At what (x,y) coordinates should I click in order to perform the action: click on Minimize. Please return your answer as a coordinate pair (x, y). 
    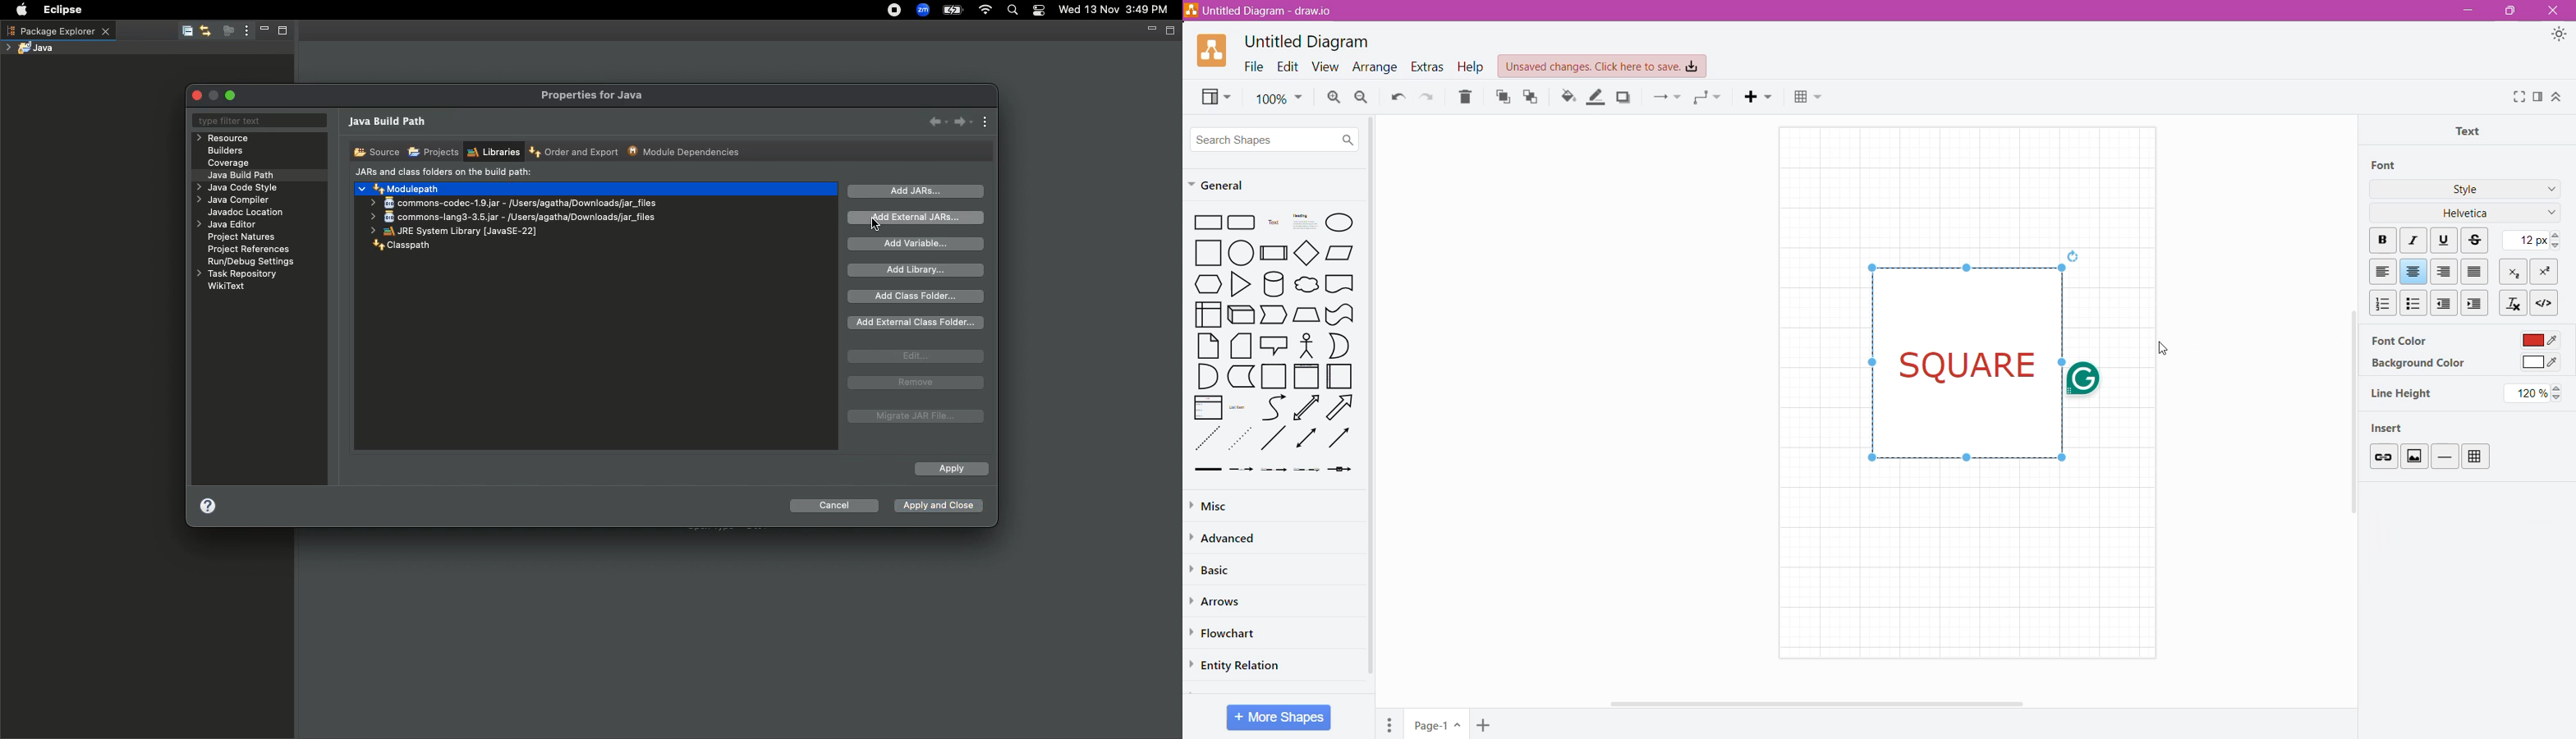
    Looking at the image, I should click on (263, 31).